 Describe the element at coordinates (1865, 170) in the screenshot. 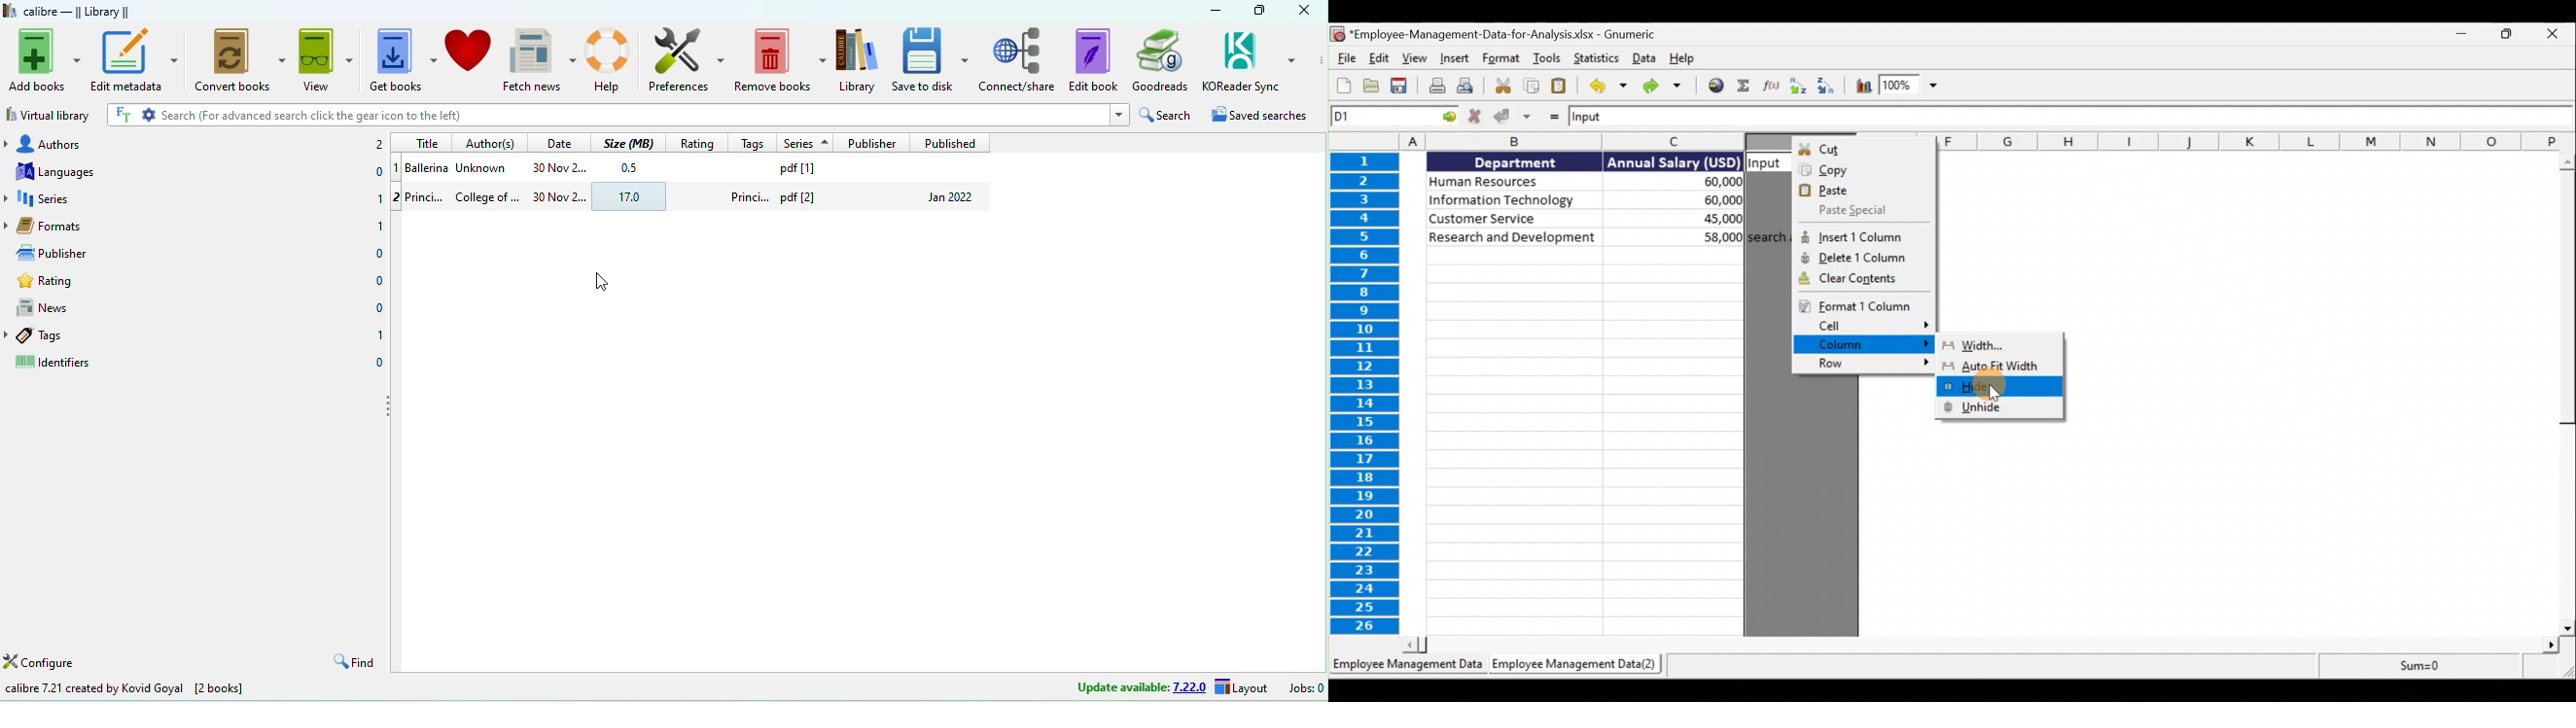

I see `Copy` at that location.